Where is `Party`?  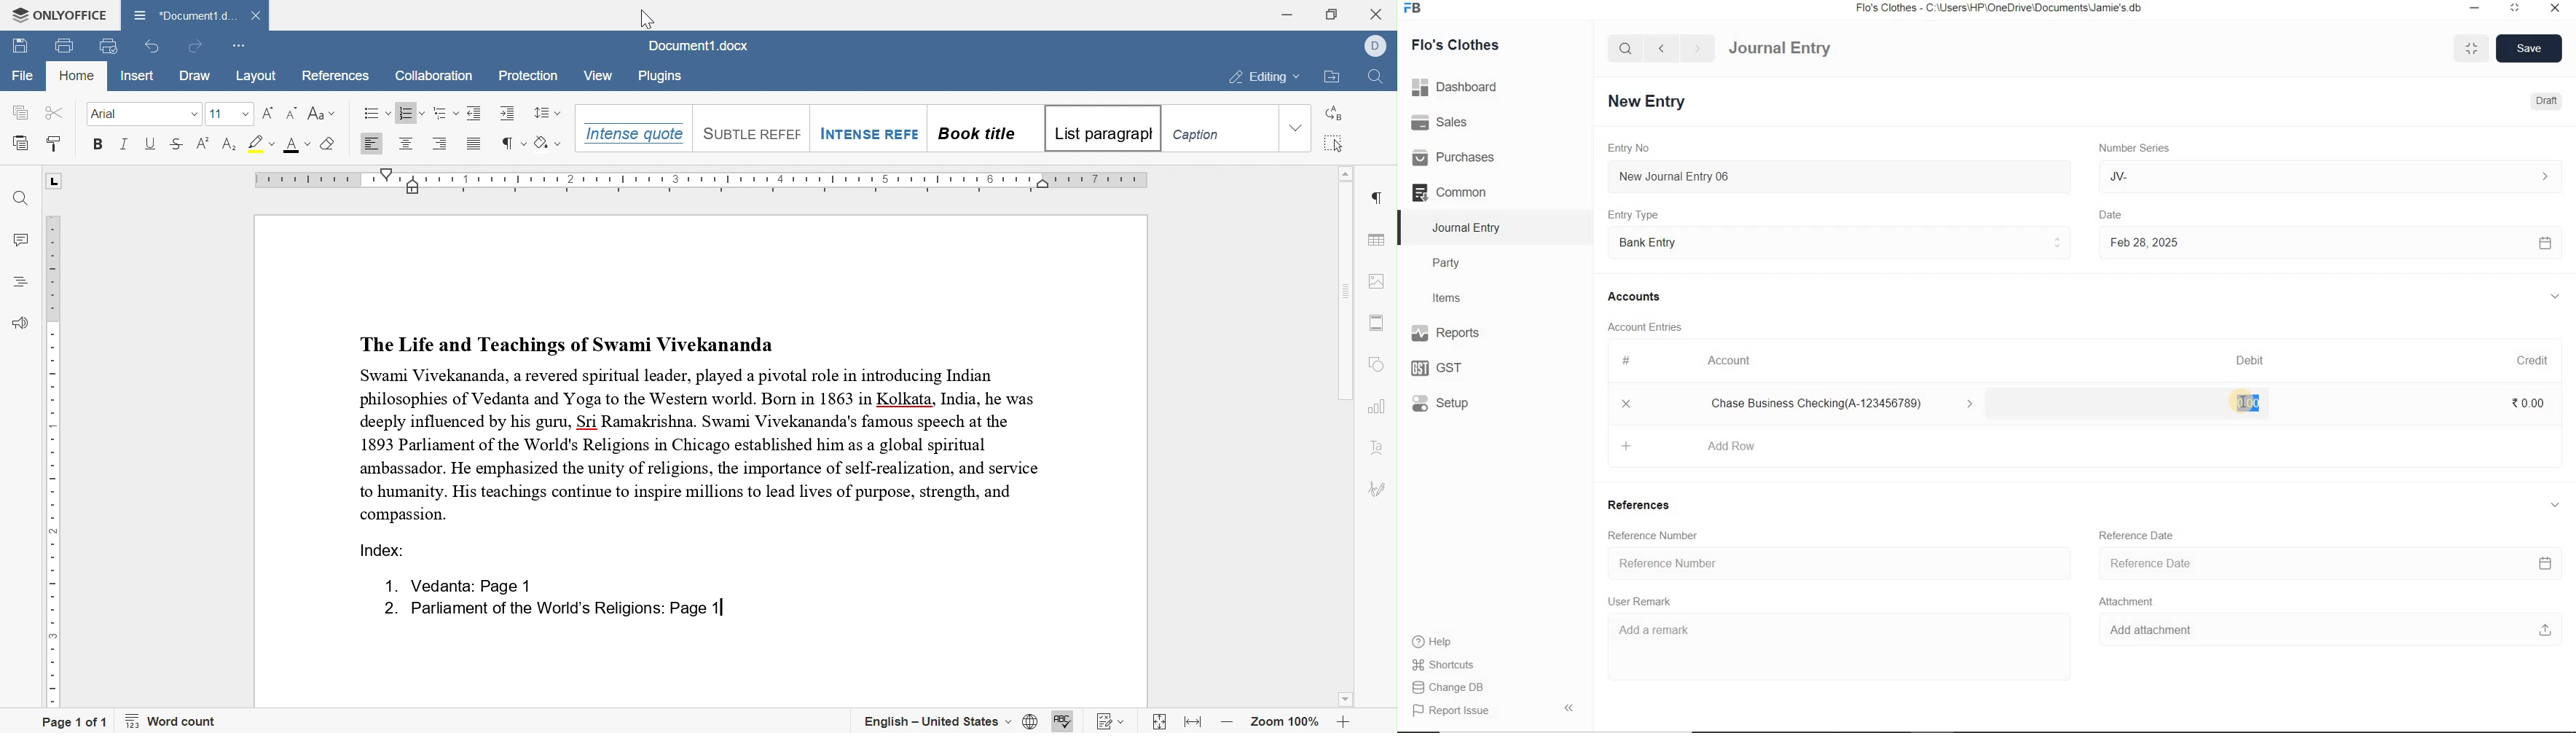
Party is located at coordinates (1456, 263).